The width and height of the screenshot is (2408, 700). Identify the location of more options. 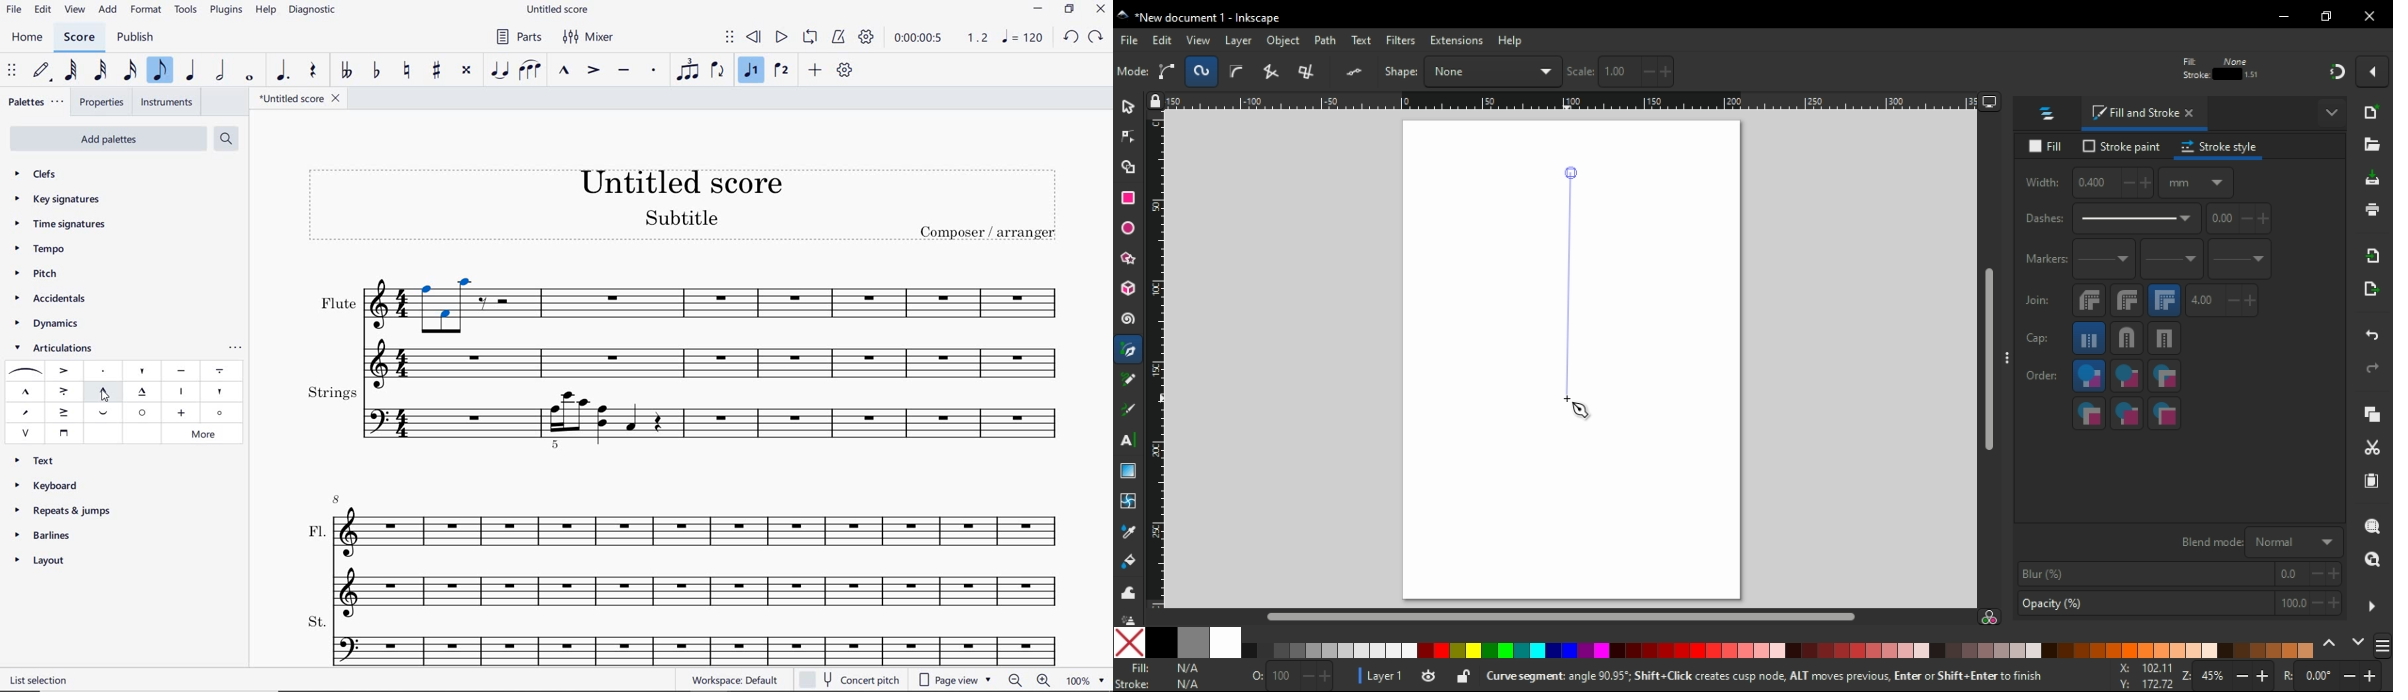
(2333, 111).